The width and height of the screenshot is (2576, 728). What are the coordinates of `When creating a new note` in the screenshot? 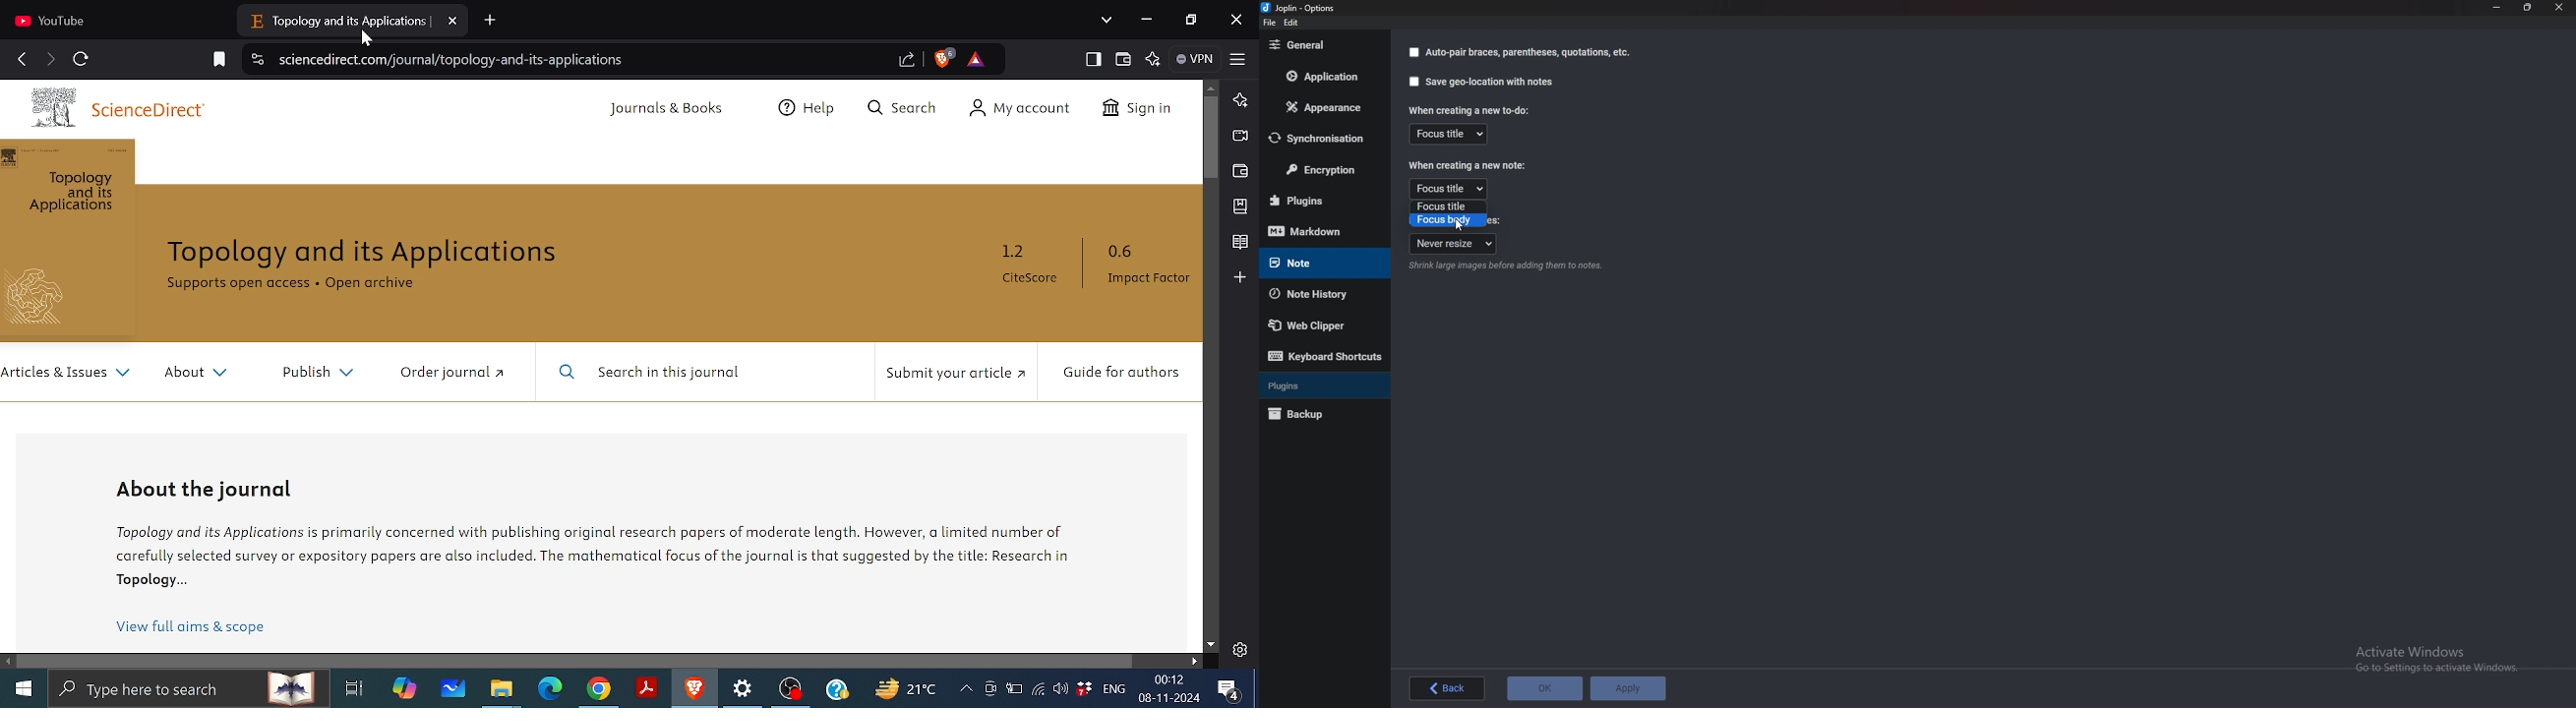 It's located at (1468, 165).